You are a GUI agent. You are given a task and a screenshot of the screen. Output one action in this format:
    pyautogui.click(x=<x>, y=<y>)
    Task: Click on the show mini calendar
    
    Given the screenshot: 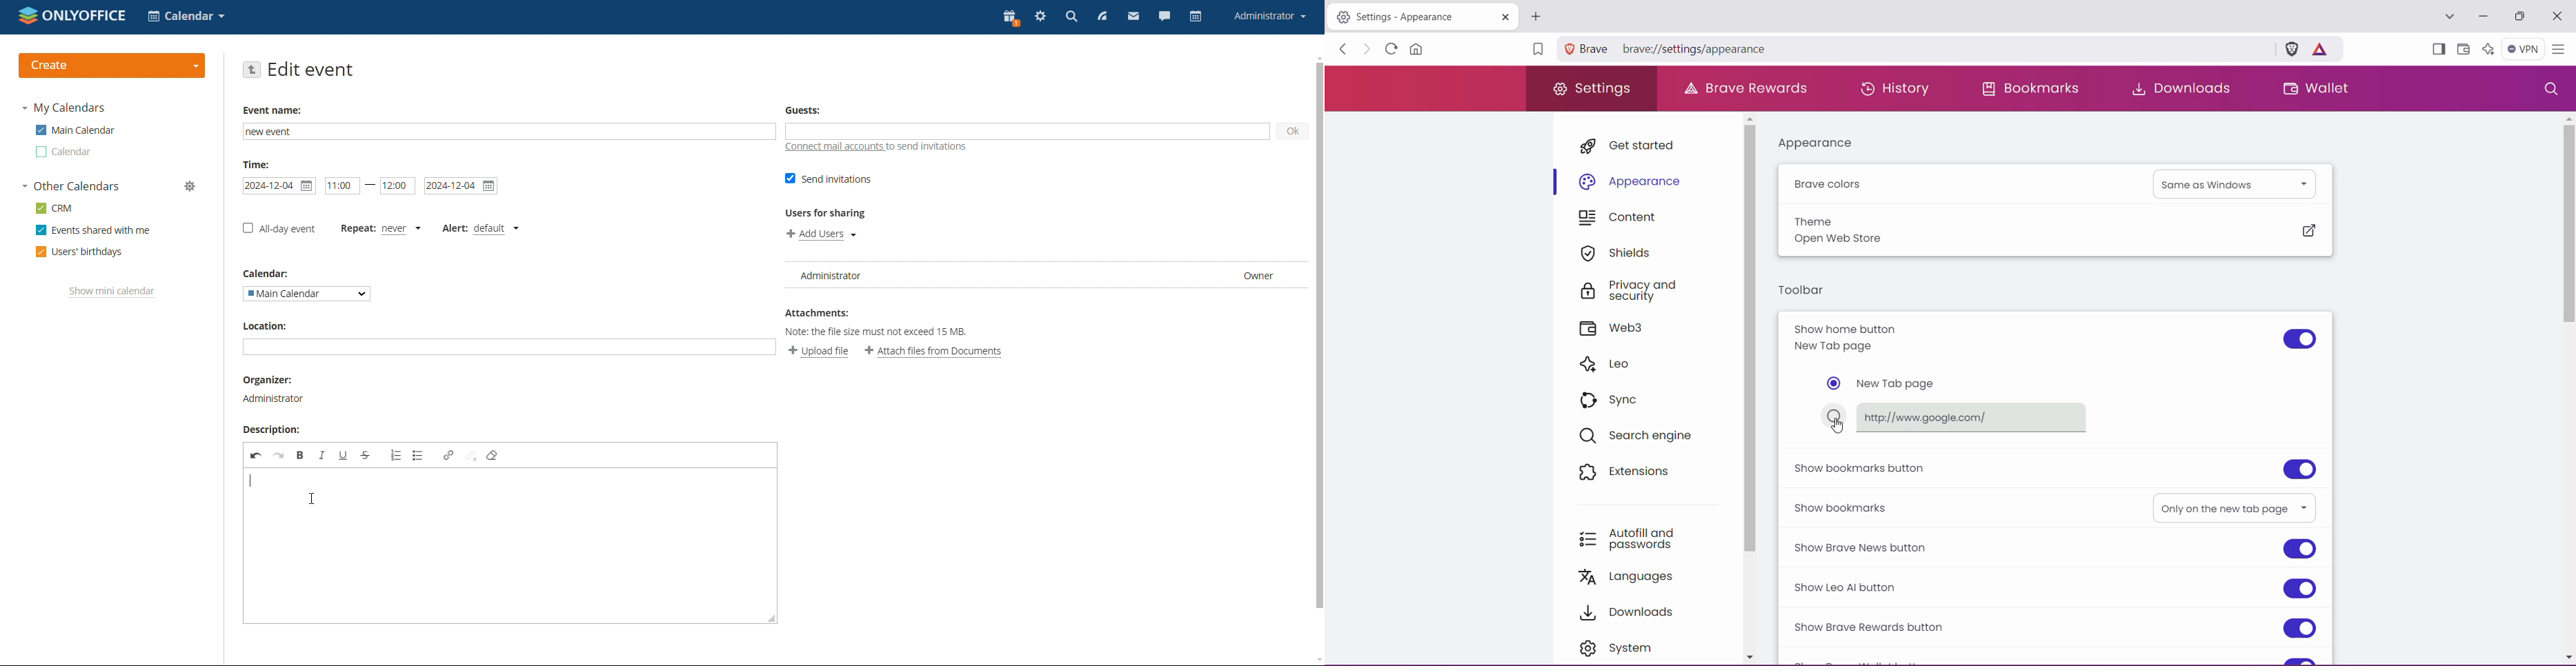 What is the action you would take?
    pyautogui.click(x=112, y=292)
    